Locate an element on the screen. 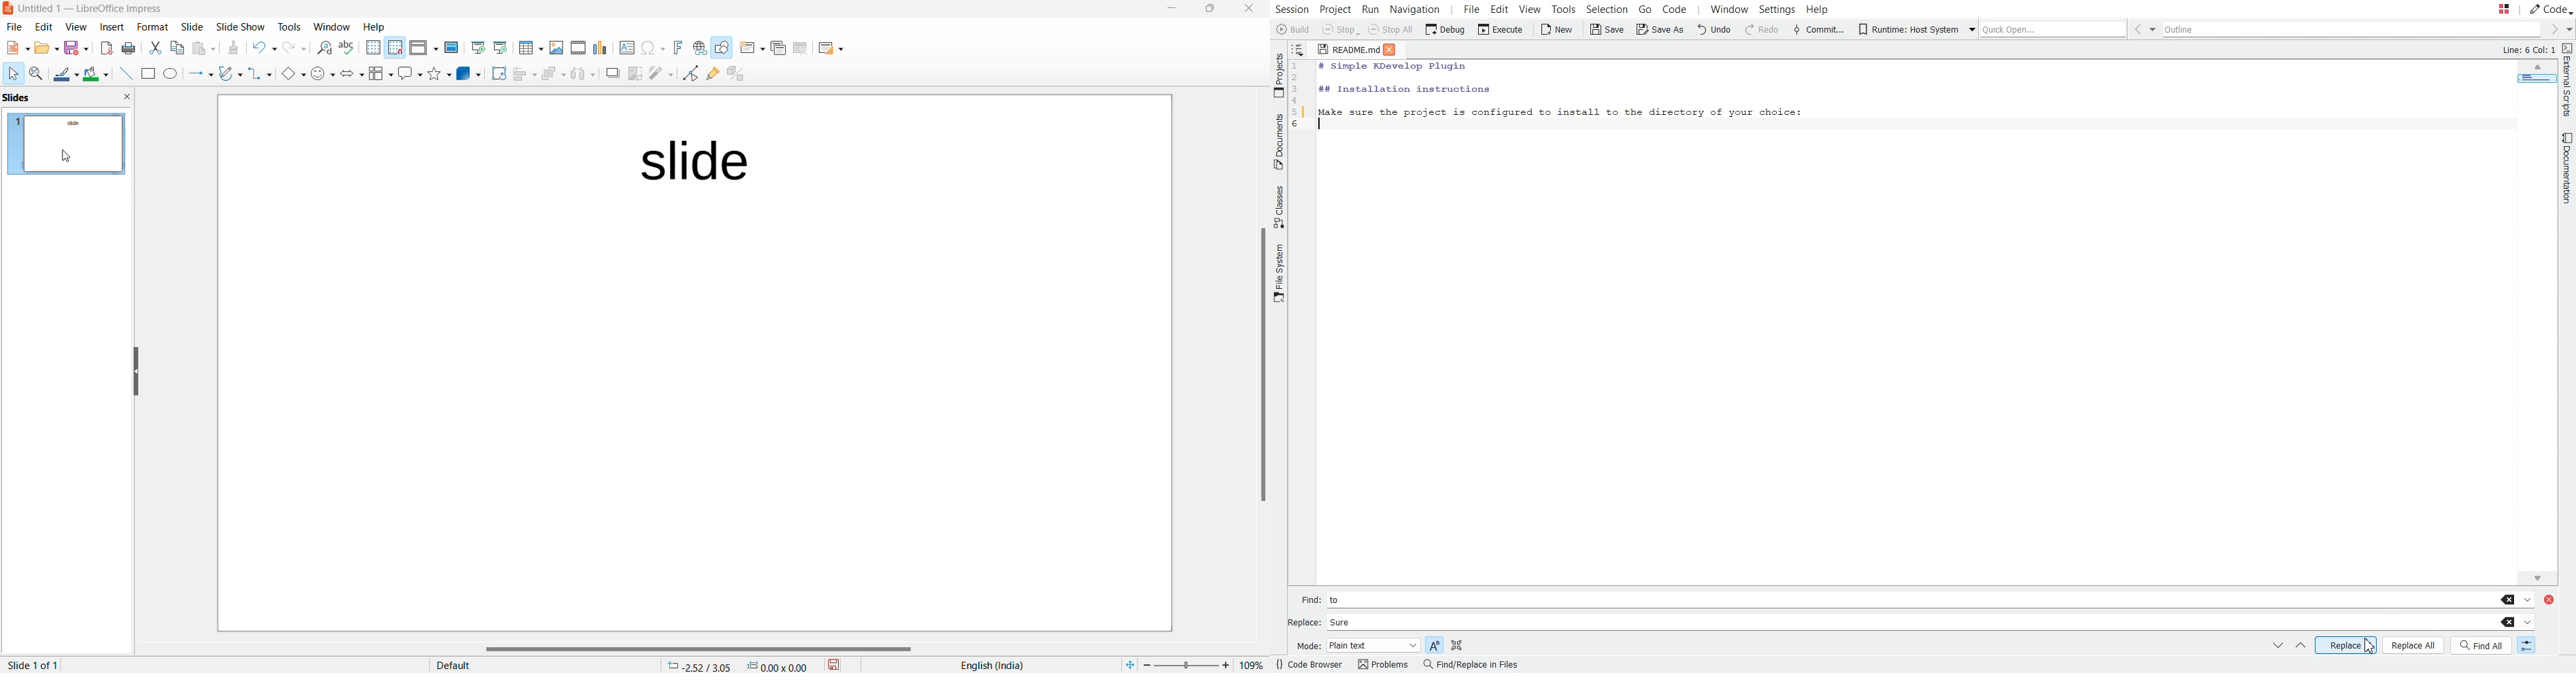 The width and height of the screenshot is (2576, 700). README.md (document) is located at coordinates (1348, 50).